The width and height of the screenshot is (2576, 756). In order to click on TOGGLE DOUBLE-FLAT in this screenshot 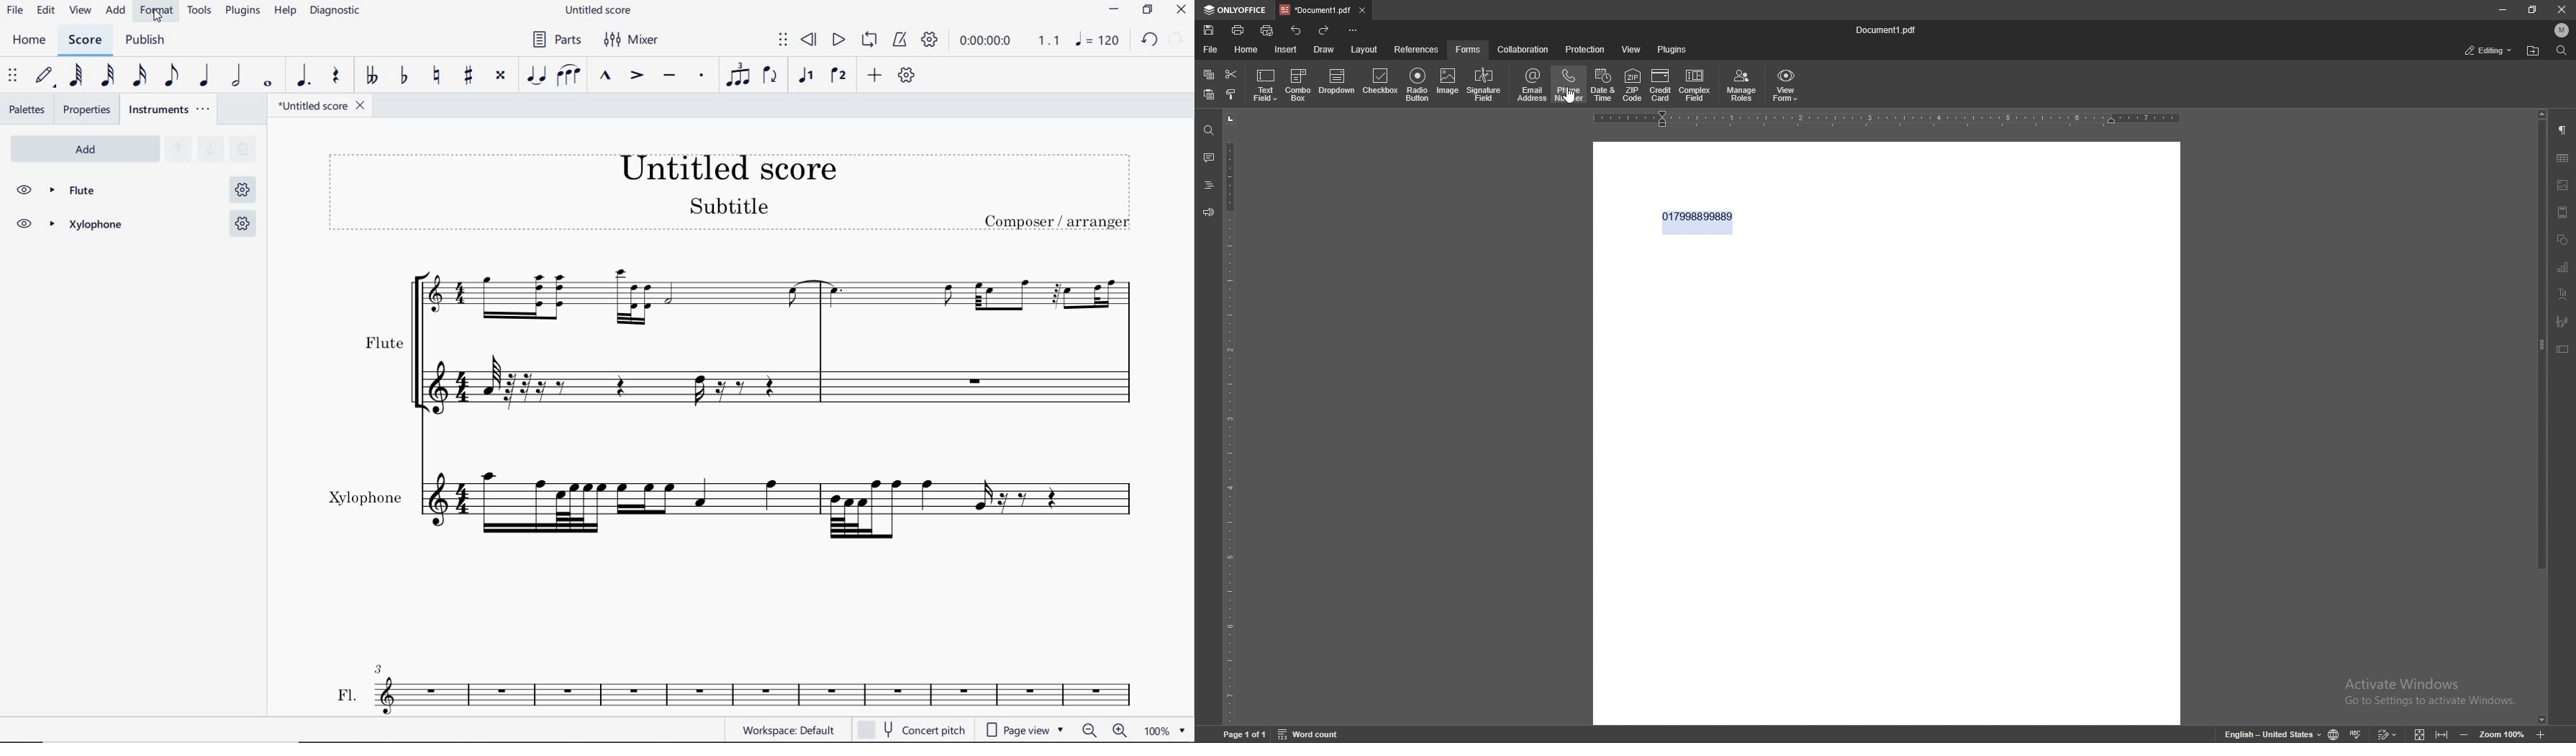, I will do `click(370, 75)`.